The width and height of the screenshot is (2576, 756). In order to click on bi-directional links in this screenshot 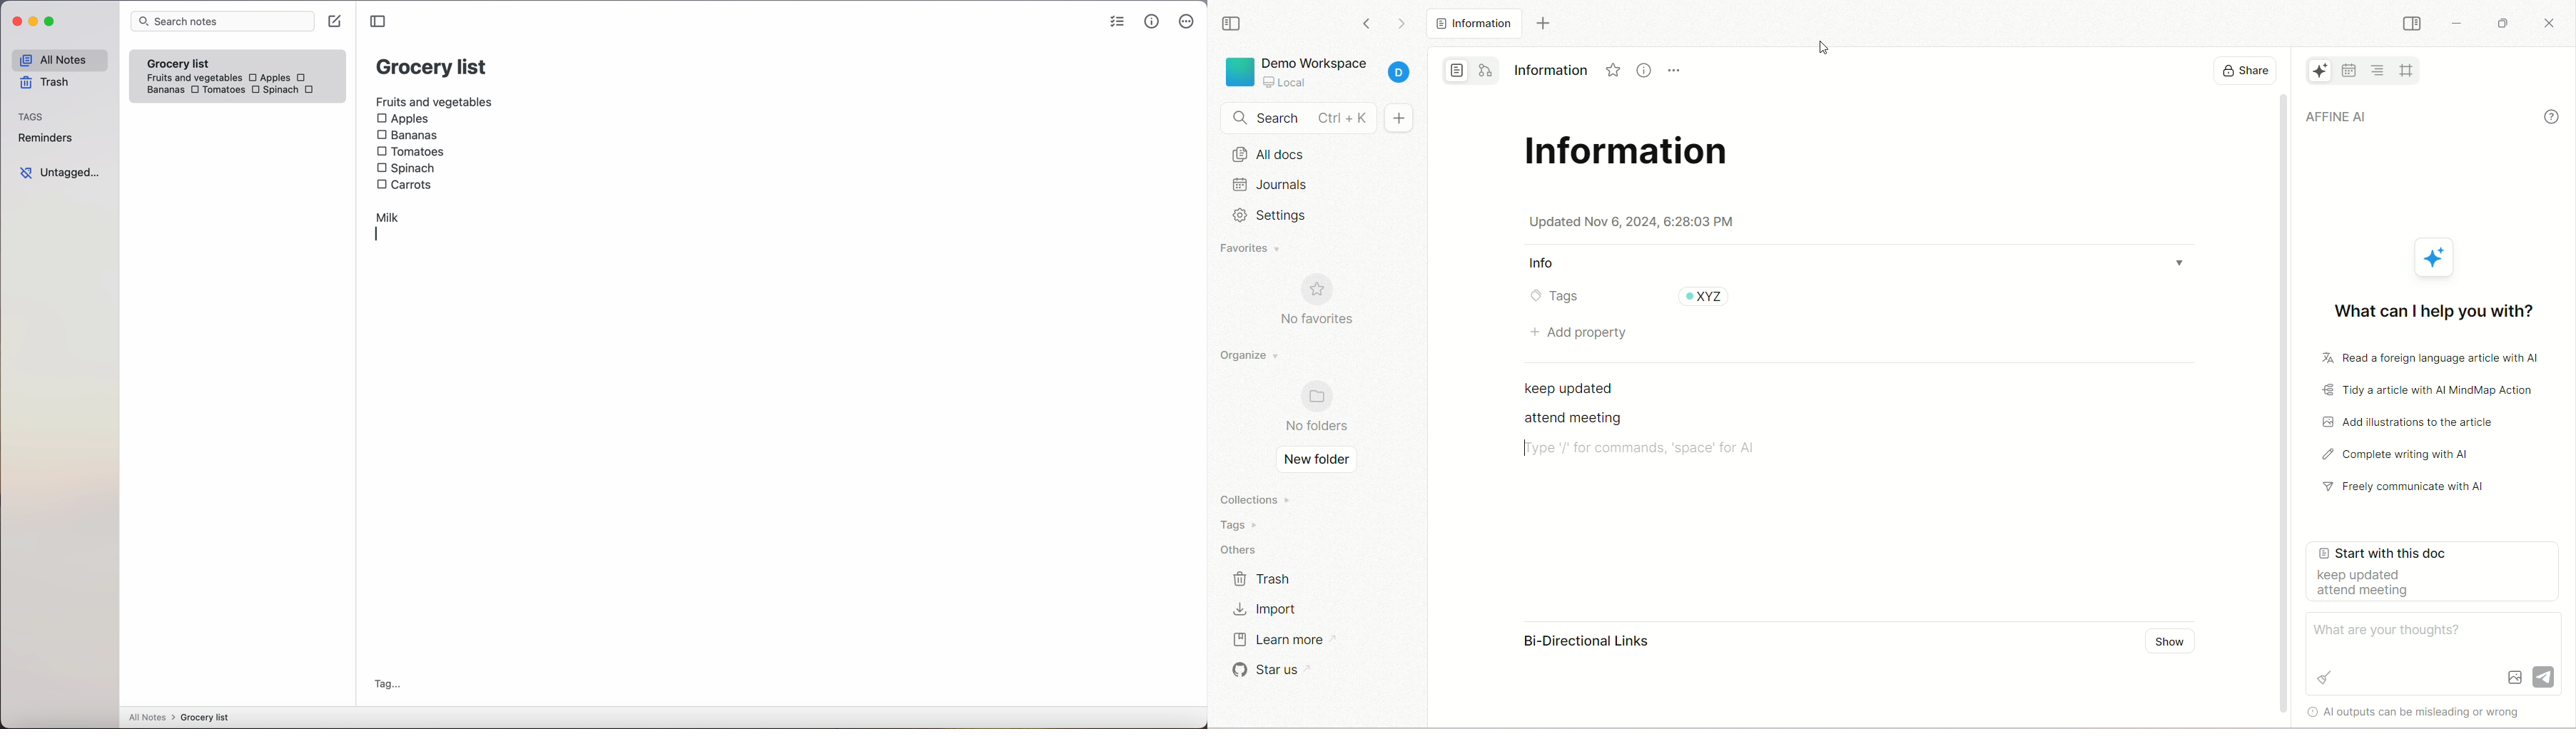, I will do `click(1572, 643)`.